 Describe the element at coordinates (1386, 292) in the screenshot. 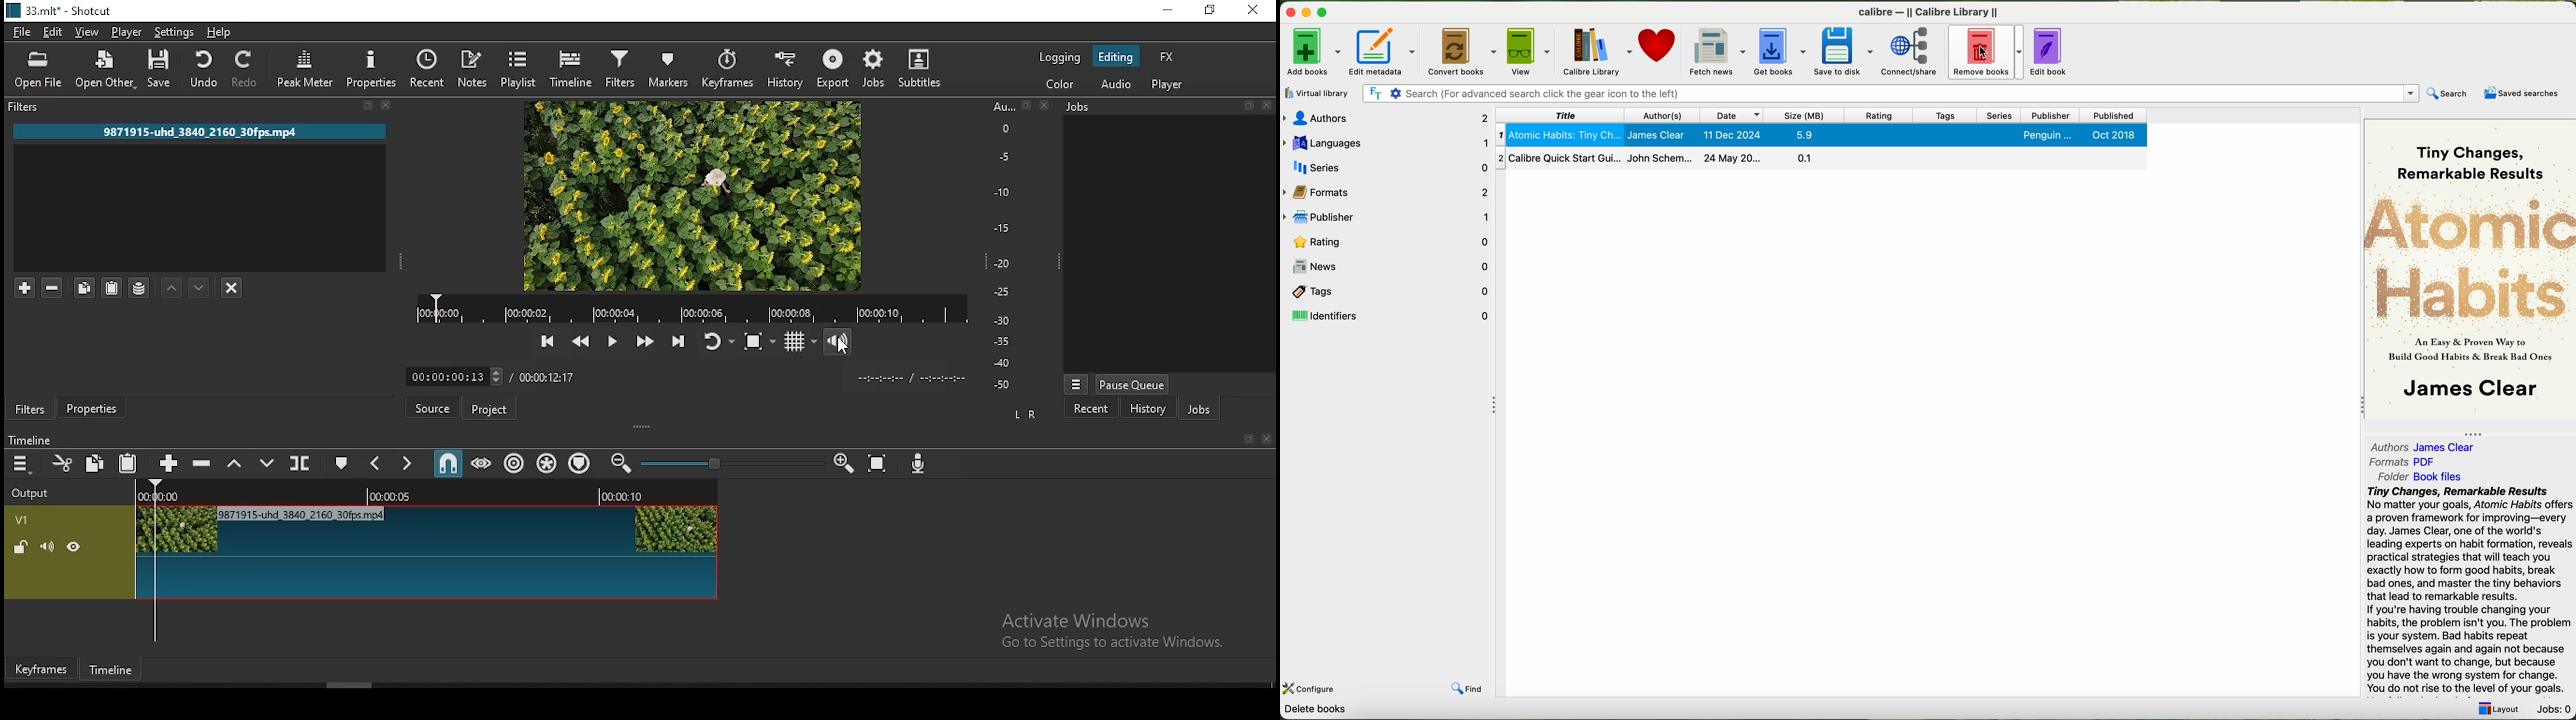

I see `tags` at that location.